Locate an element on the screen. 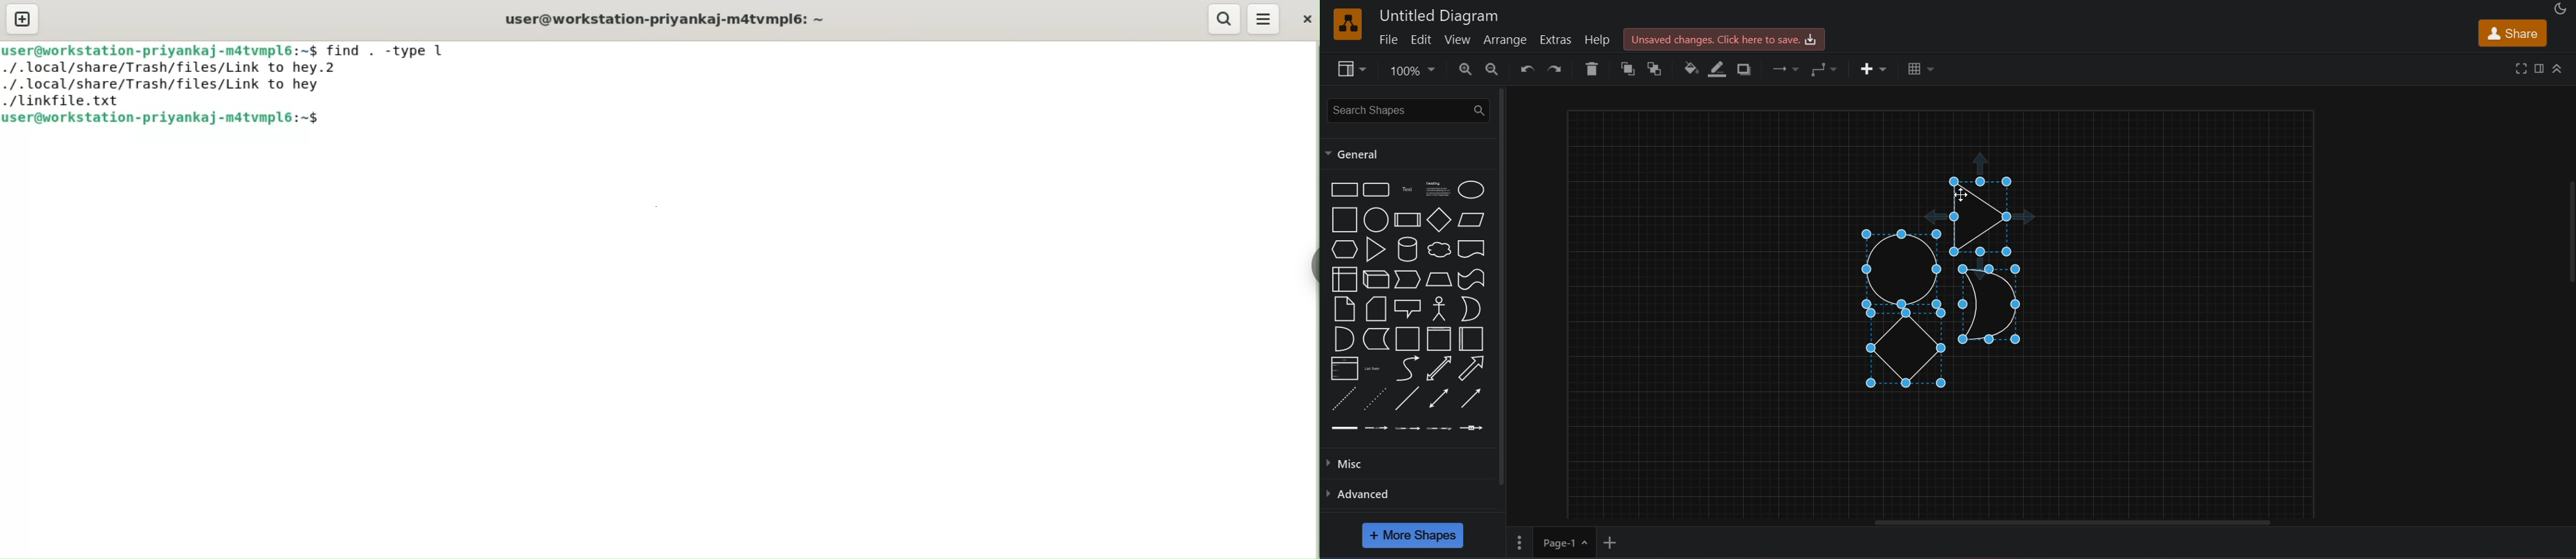  extras is located at coordinates (1558, 38).